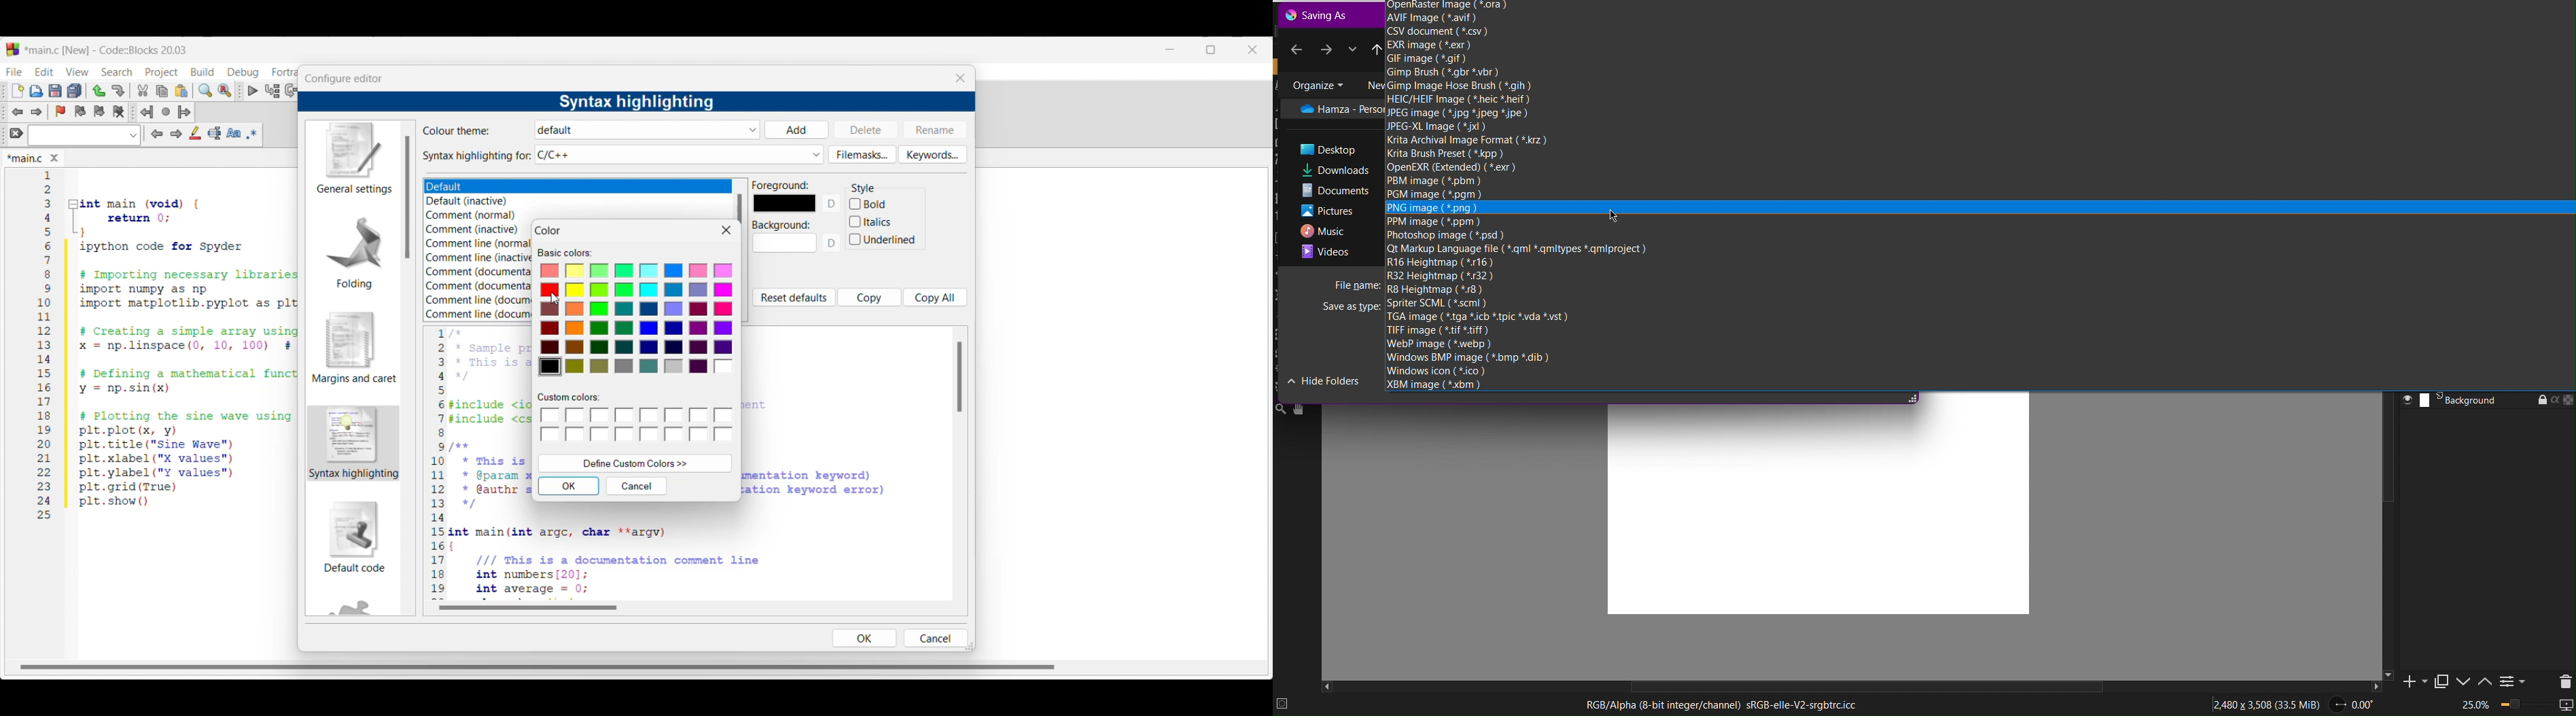 The height and width of the screenshot is (728, 2576). Describe the element at coordinates (36, 91) in the screenshot. I see `Open` at that location.